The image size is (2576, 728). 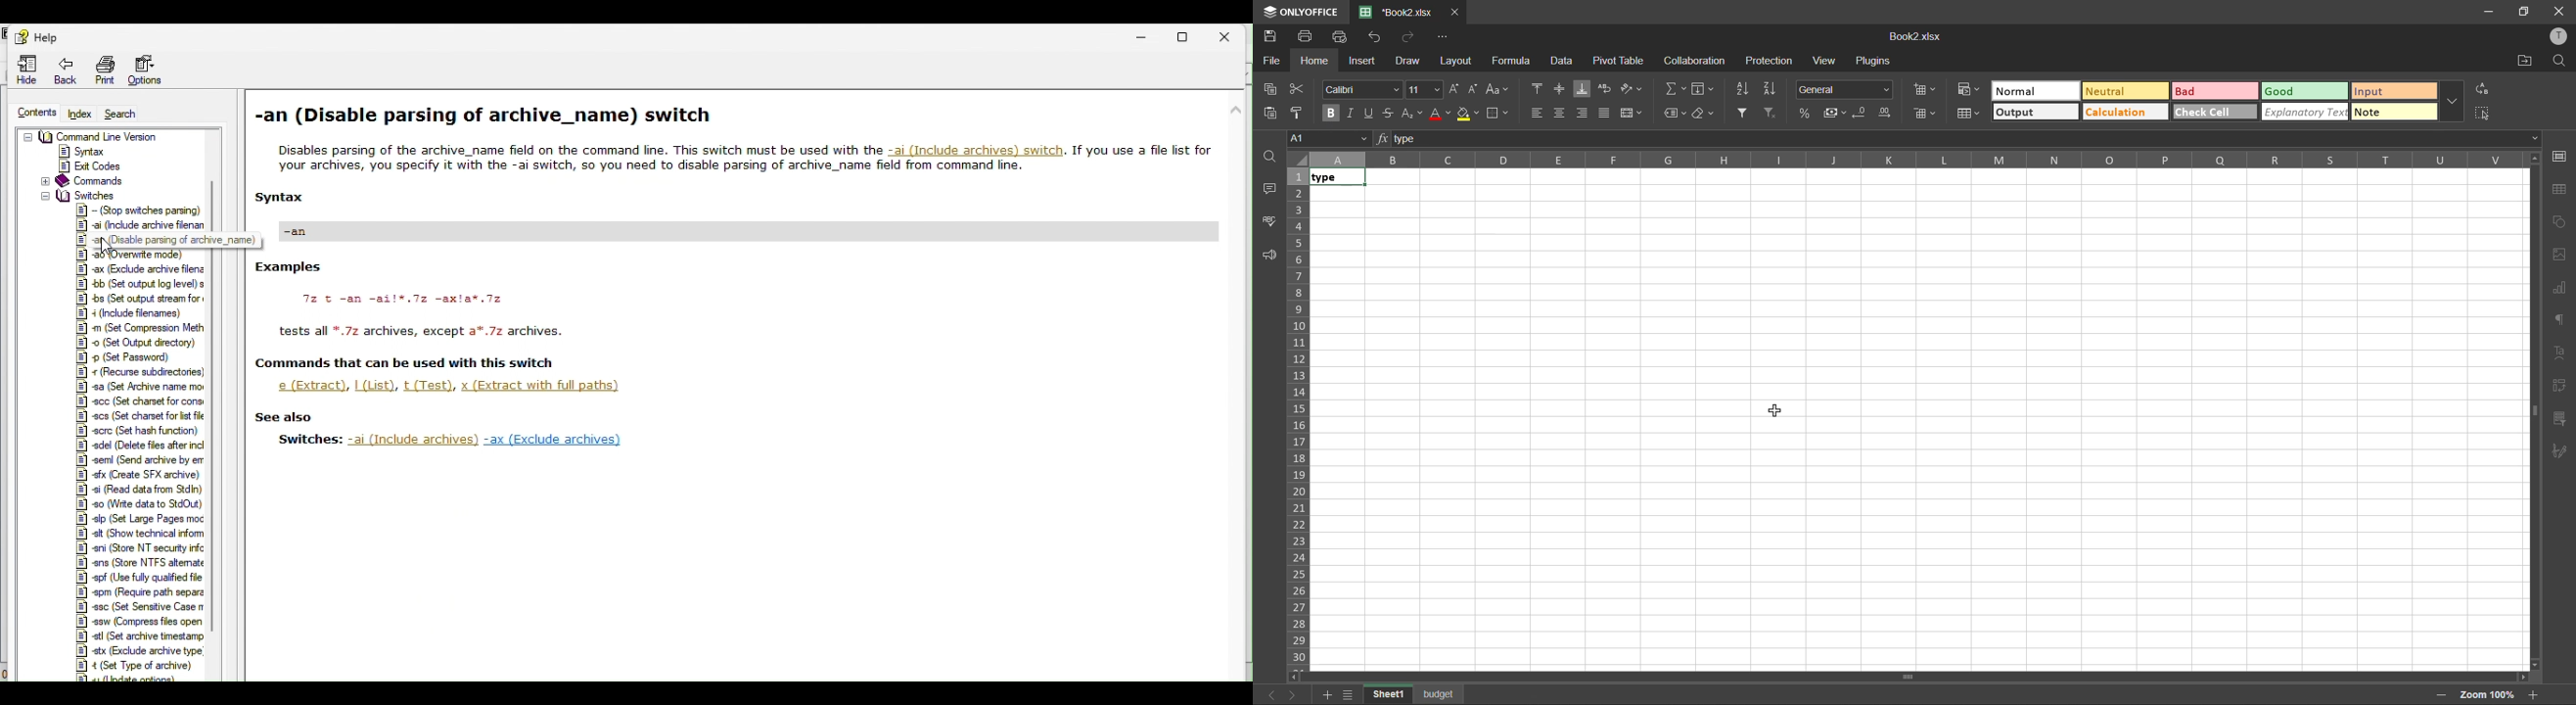 What do you see at coordinates (2481, 88) in the screenshot?
I see `replace` at bounding box center [2481, 88].